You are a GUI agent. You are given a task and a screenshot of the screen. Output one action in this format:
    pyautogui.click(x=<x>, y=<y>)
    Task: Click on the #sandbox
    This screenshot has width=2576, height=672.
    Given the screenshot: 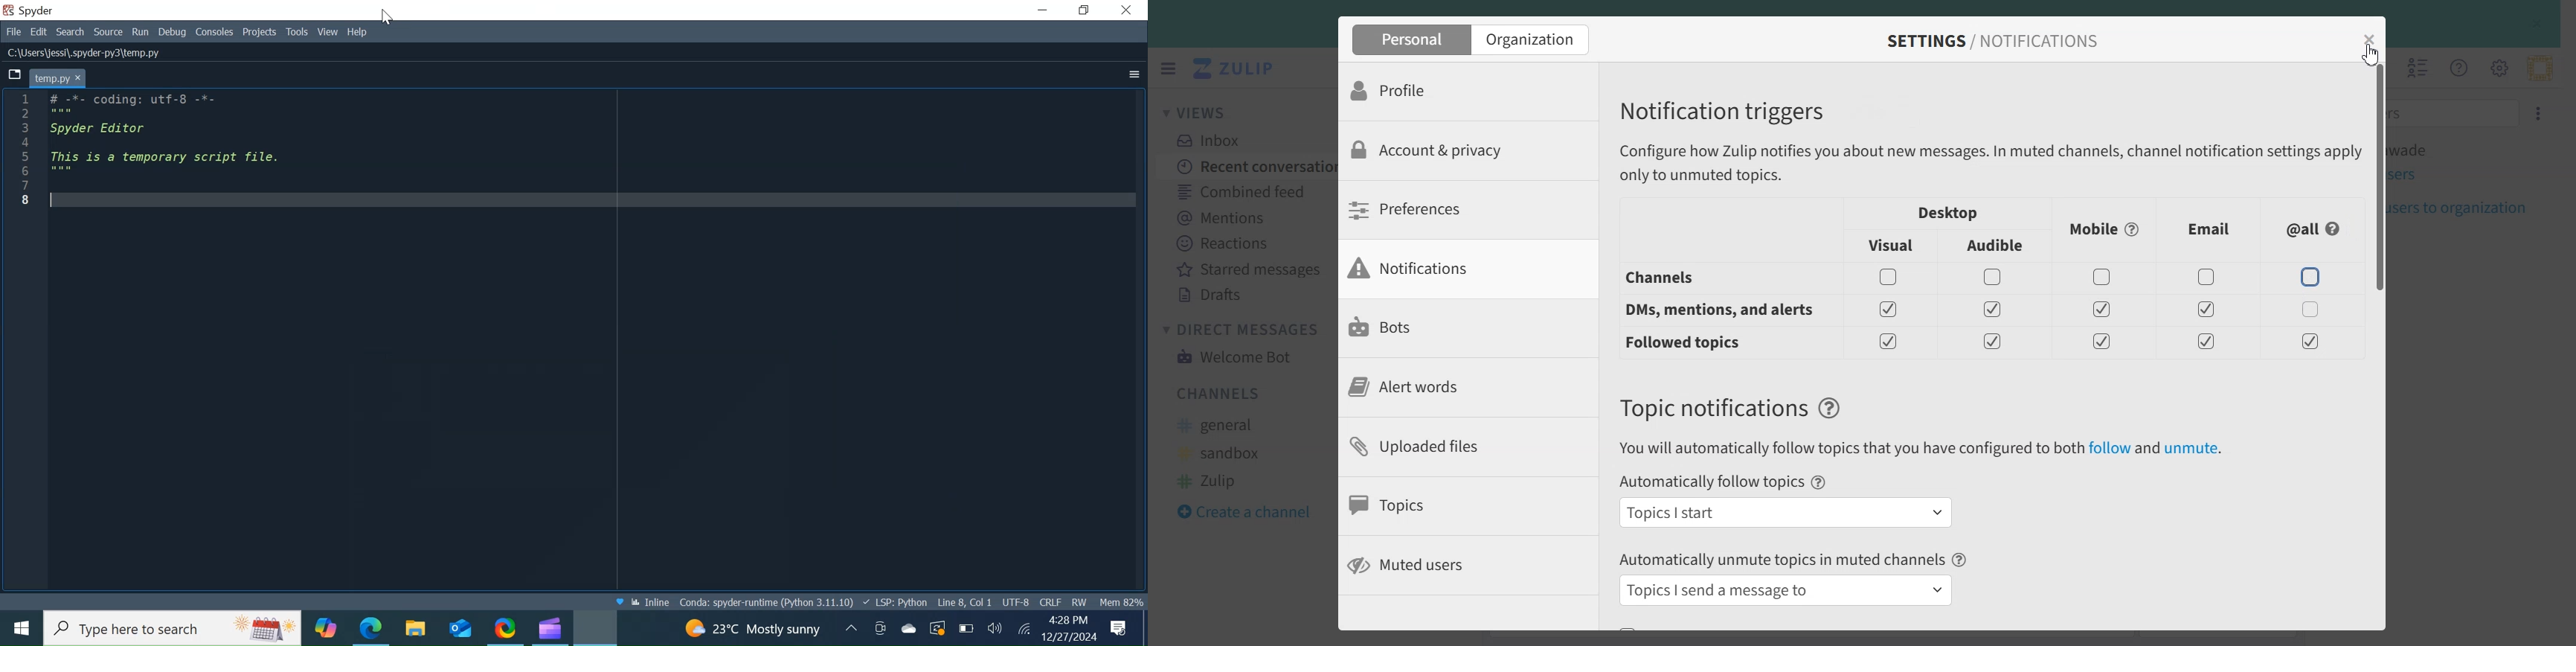 What is the action you would take?
    pyautogui.click(x=1224, y=452)
    